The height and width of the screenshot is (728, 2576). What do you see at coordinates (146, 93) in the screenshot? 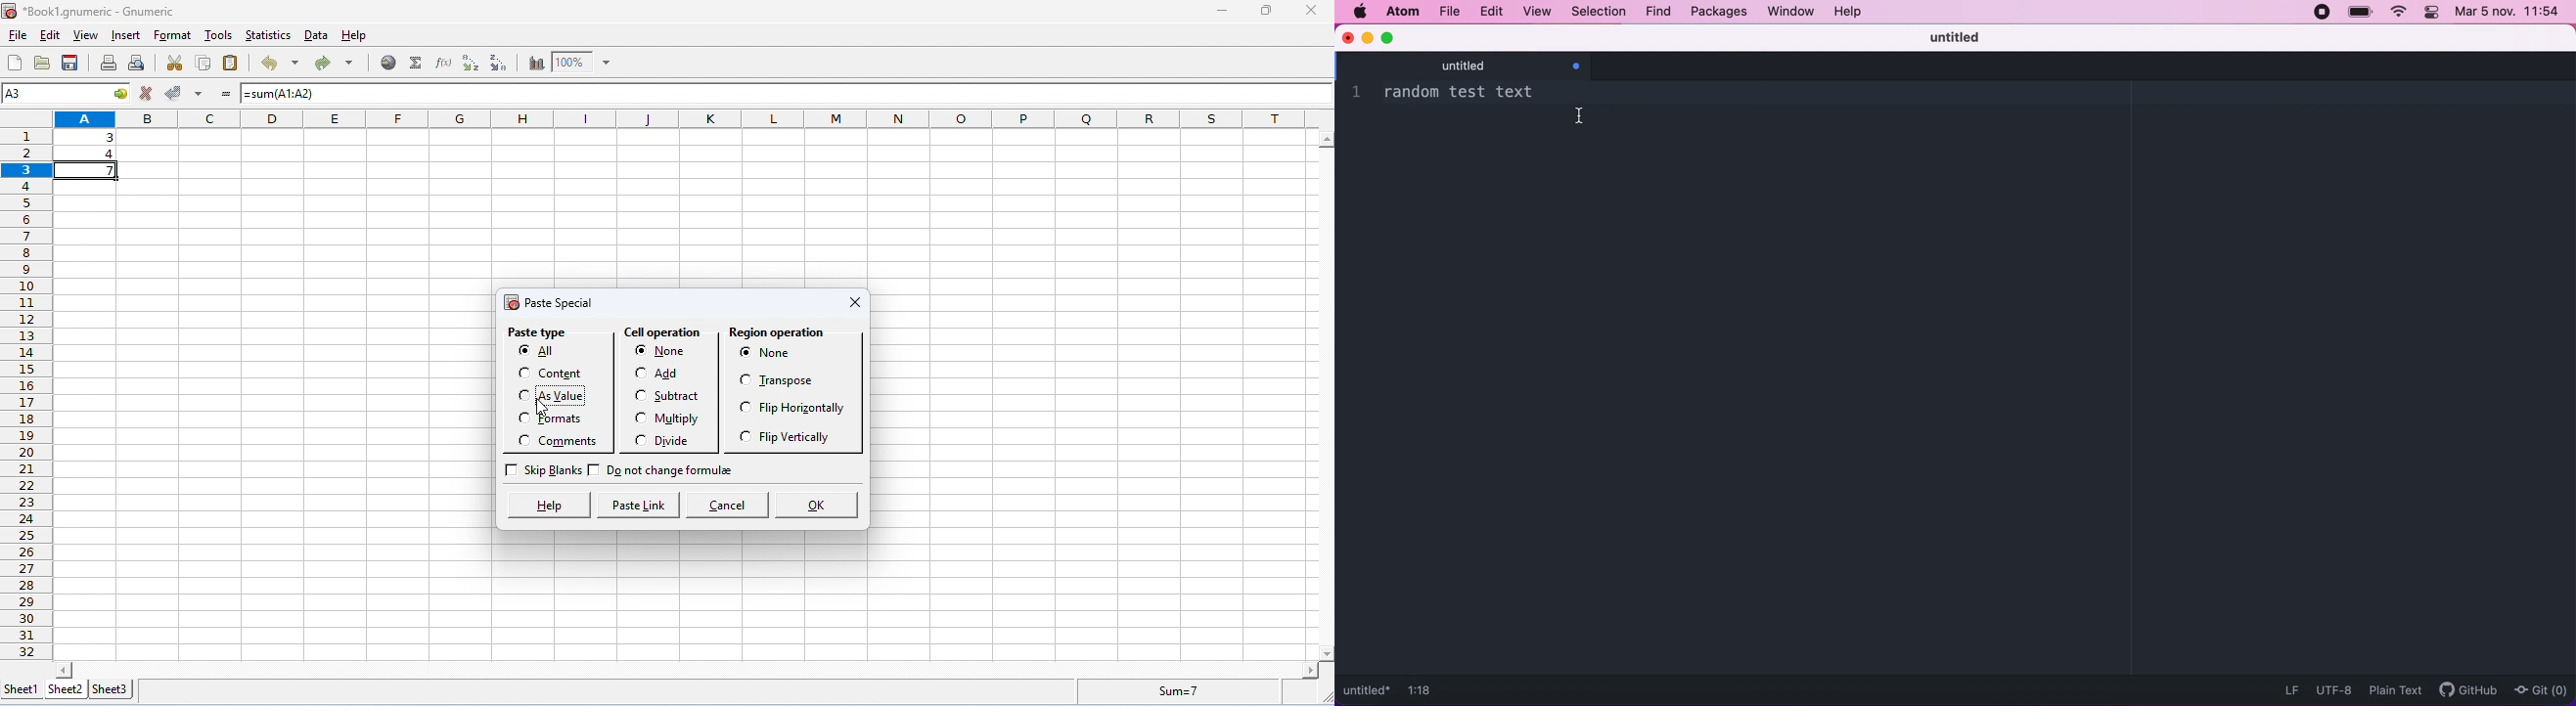
I see `reject` at bounding box center [146, 93].